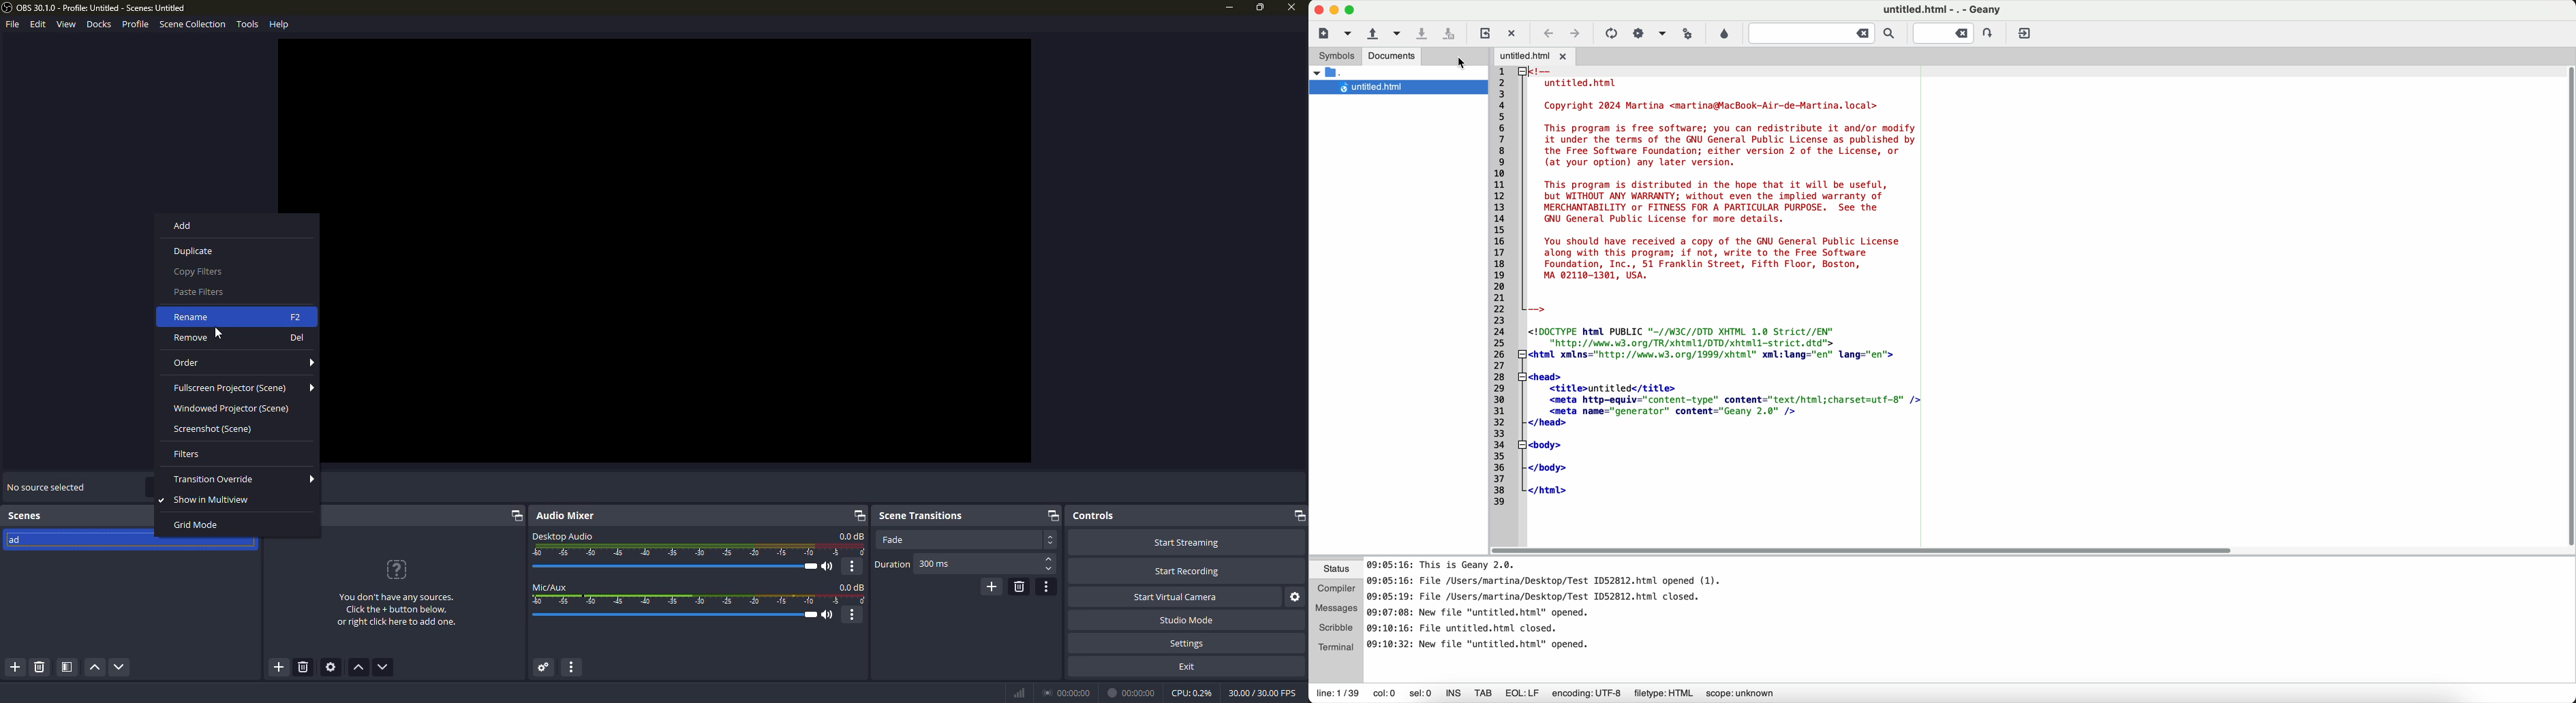 The height and width of the screenshot is (728, 2576). What do you see at coordinates (65, 25) in the screenshot?
I see `view` at bounding box center [65, 25].